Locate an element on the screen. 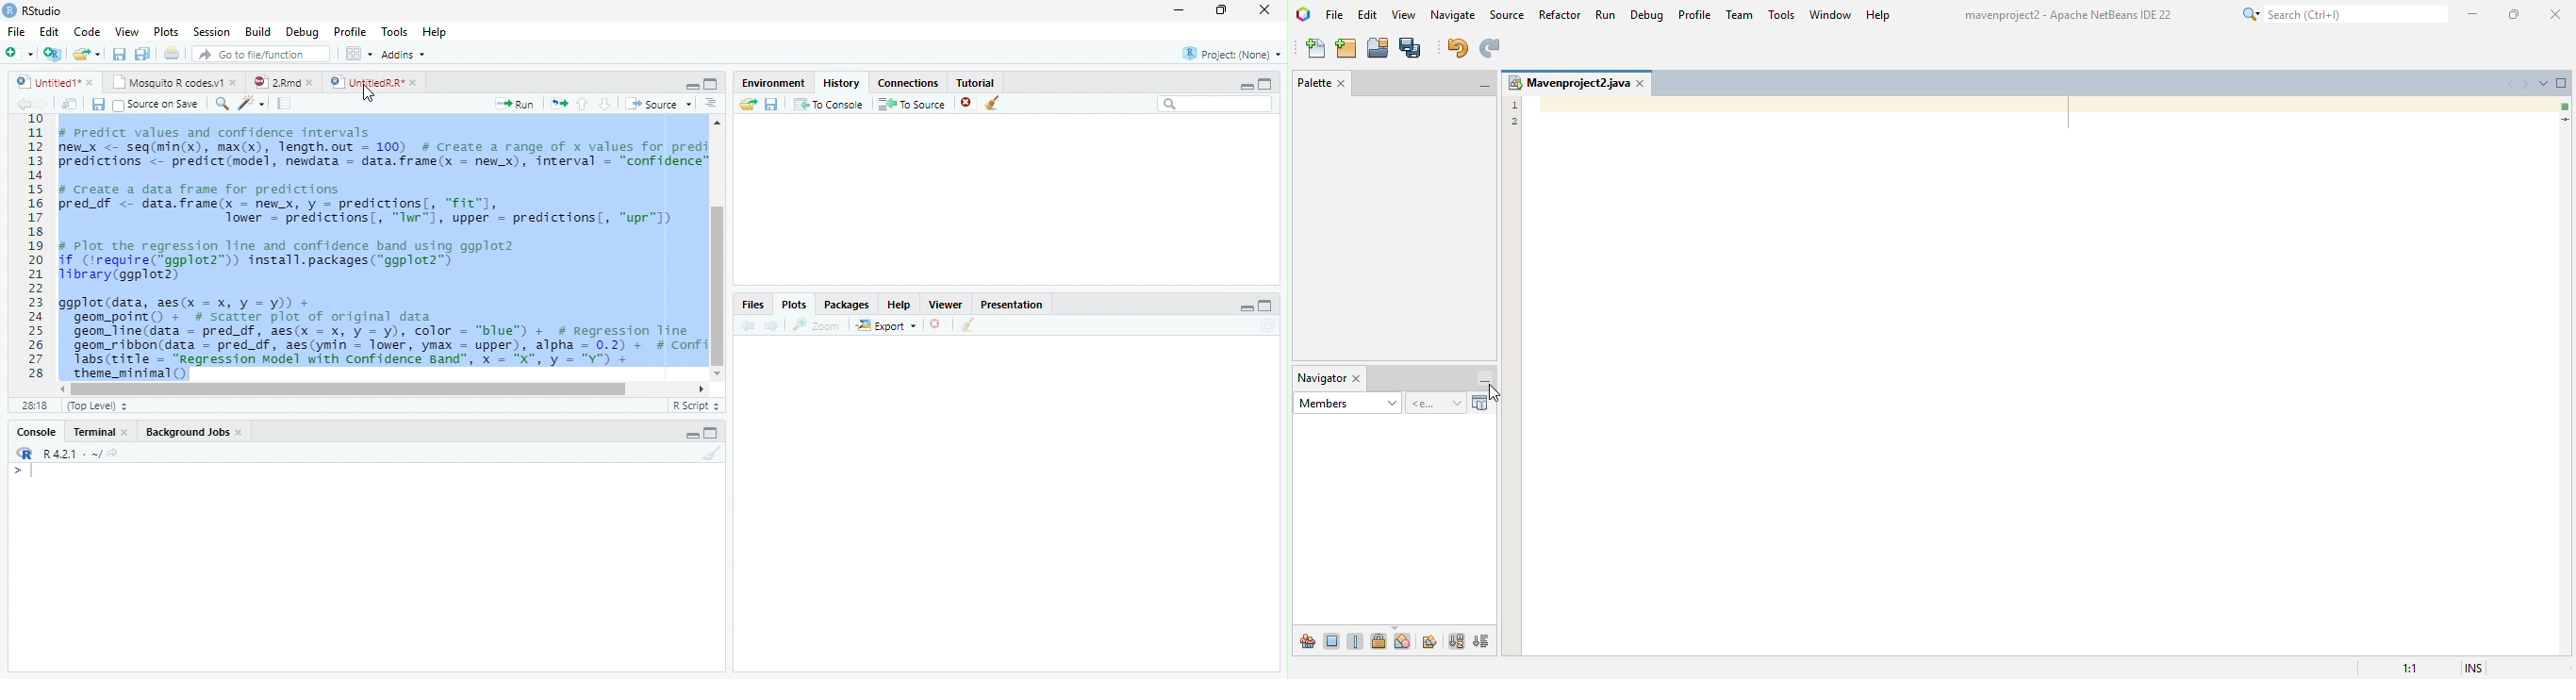 This screenshot has width=2576, height=700. Load workspace is located at coordinates (748, 107).